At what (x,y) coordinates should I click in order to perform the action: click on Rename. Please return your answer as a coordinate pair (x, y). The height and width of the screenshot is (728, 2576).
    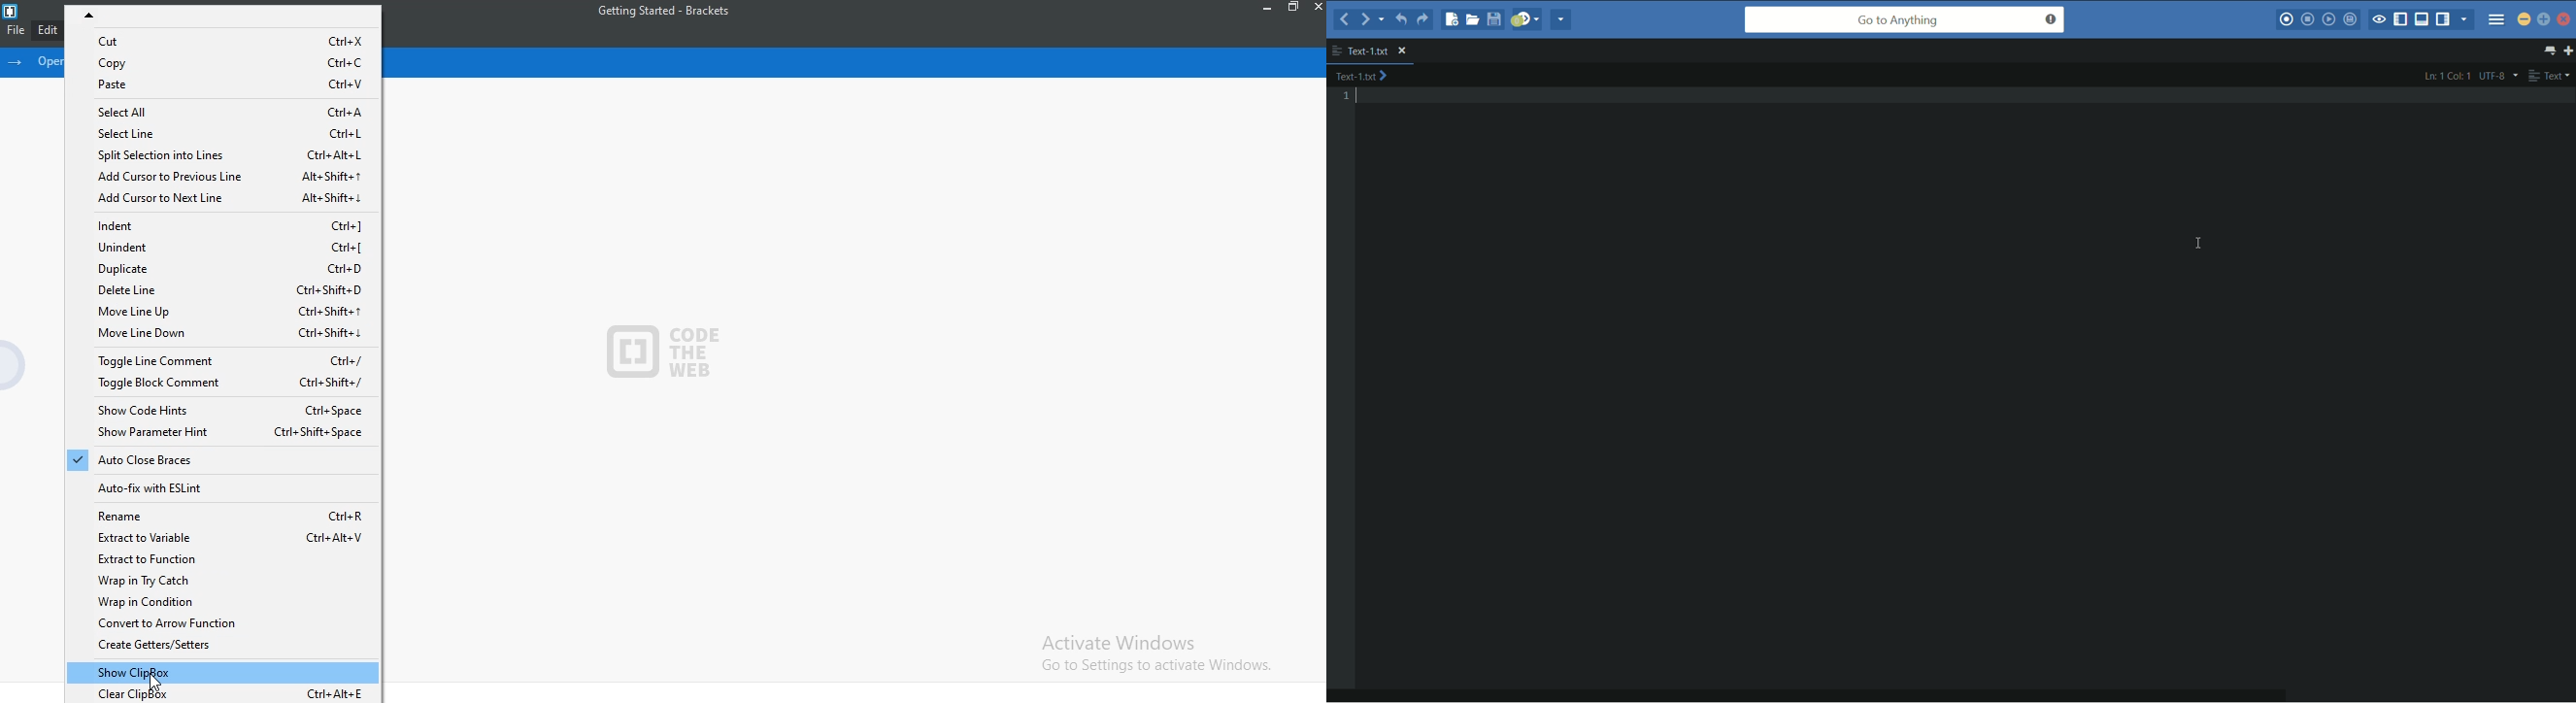
    Looking at the image, I should click on (220, 515).